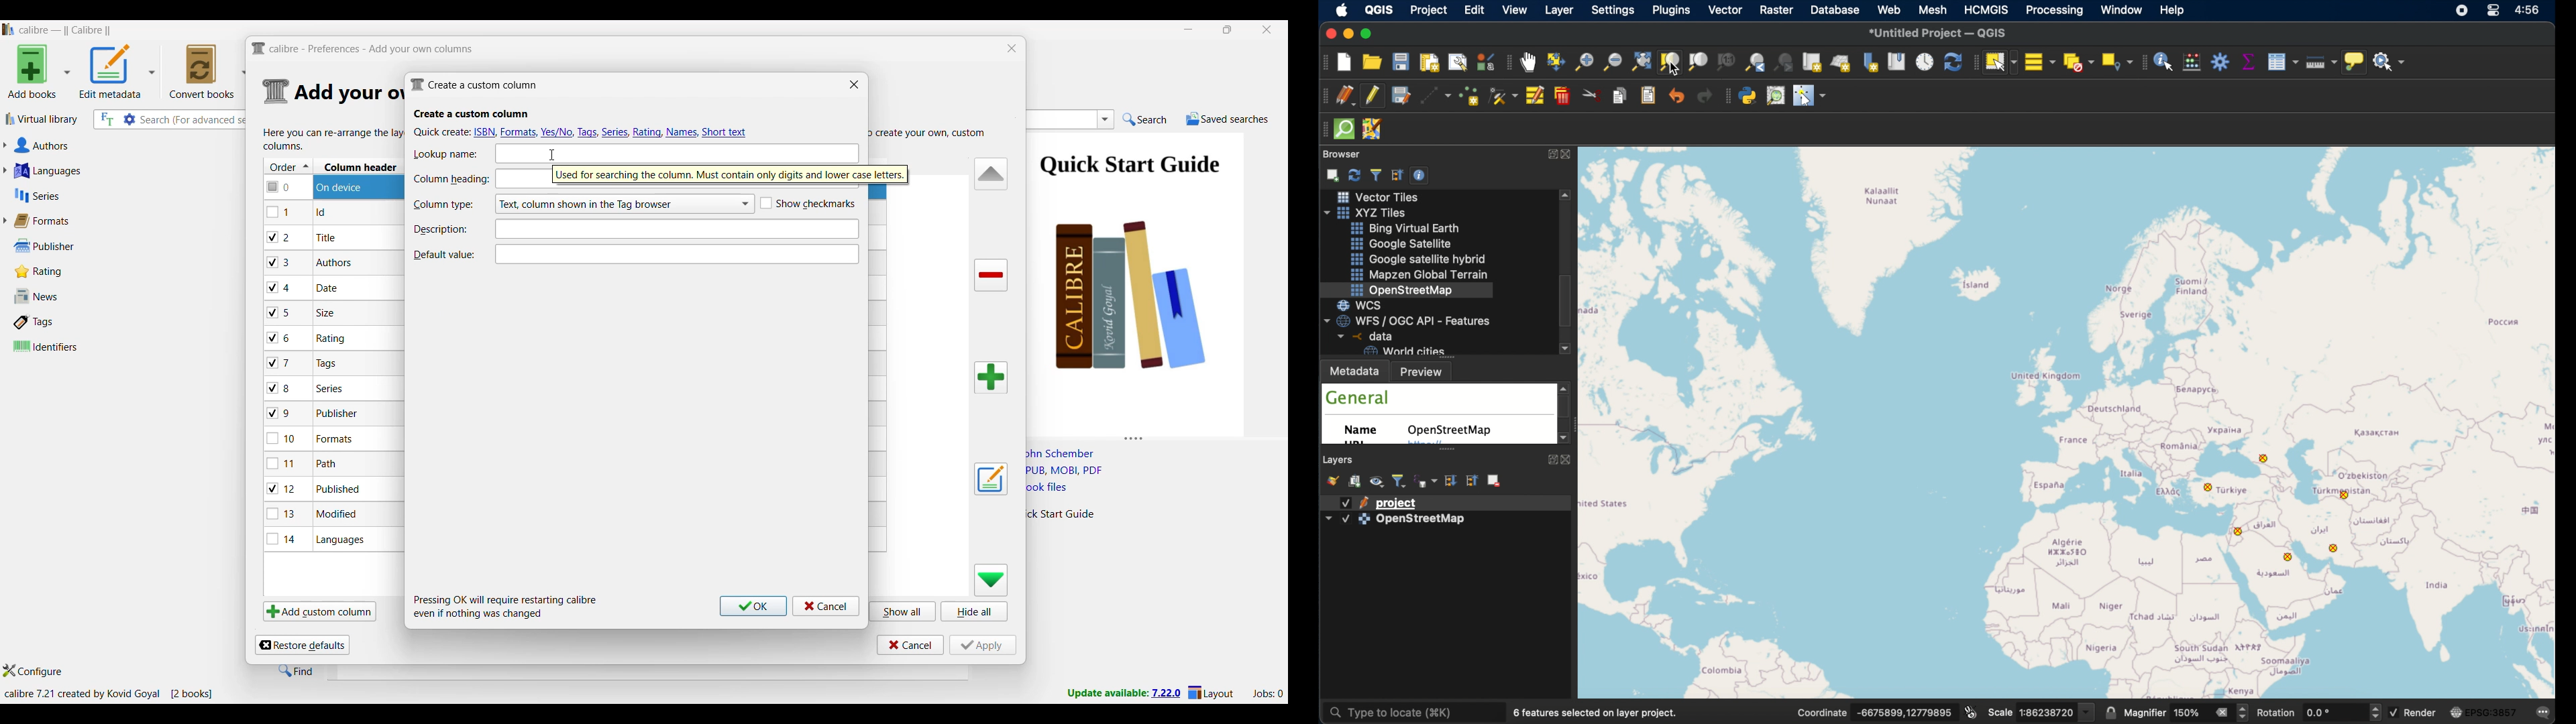  Describe the element at coordinates (1267, 694) in the screenshot. I see `Current jobs` at that location.